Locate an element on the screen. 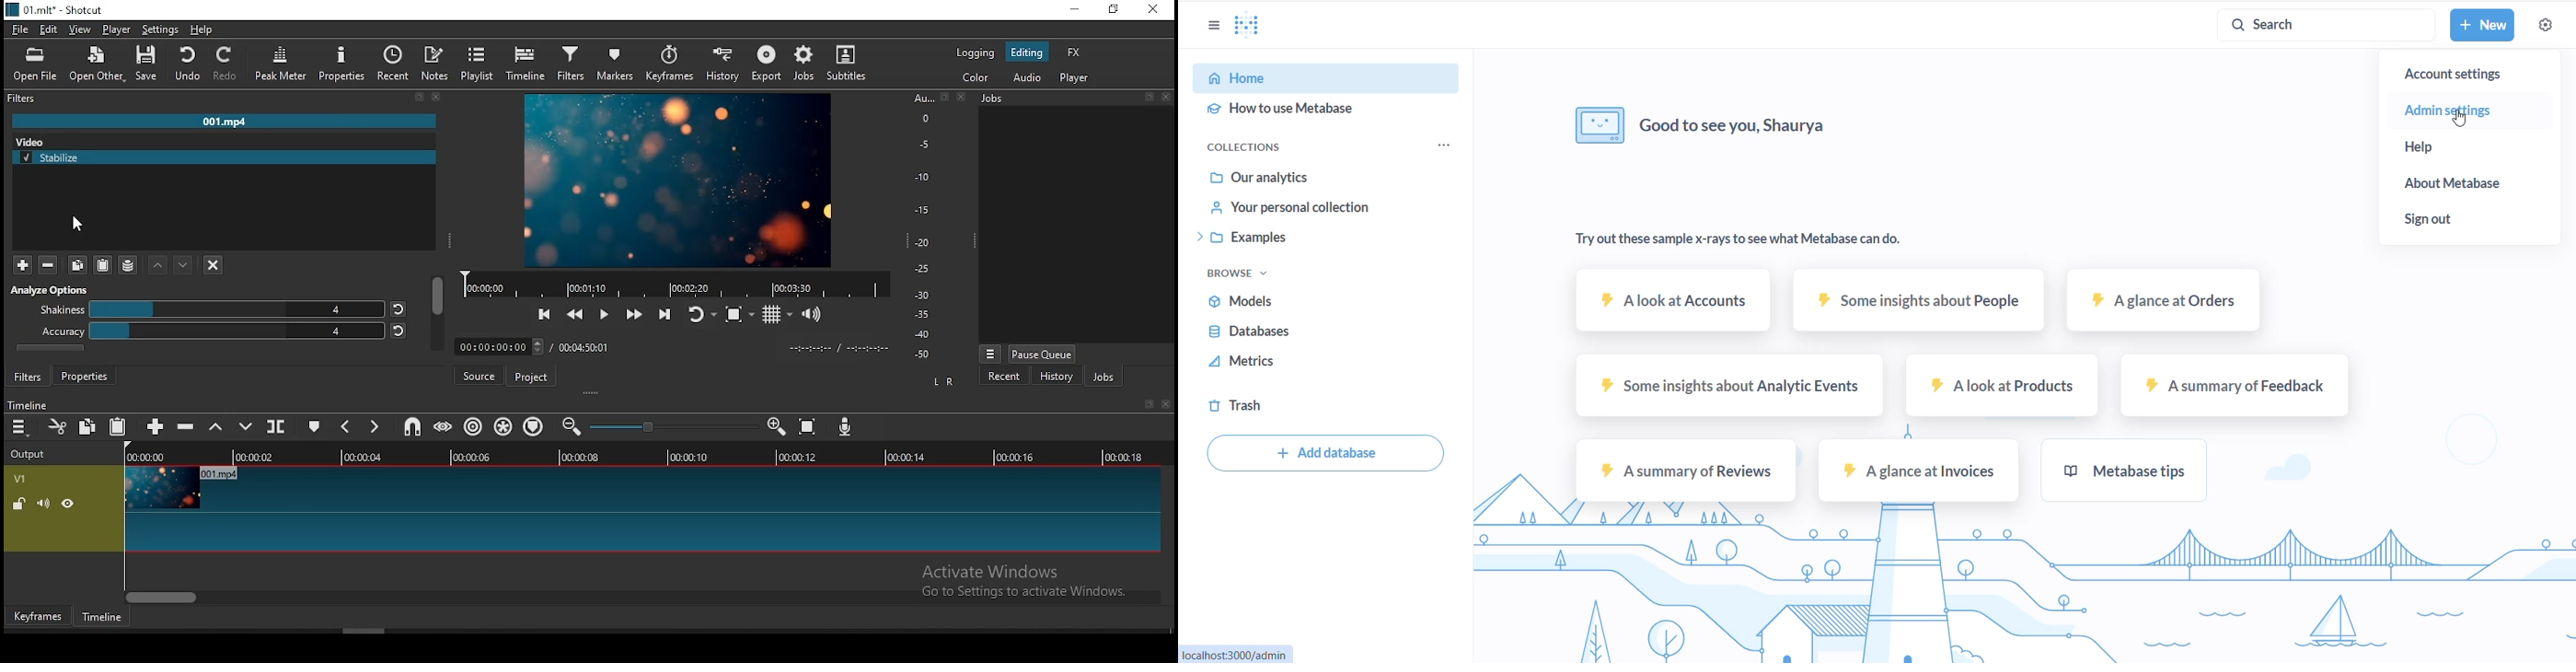 This screenshot has width=2576, height=672. scrub while dragging is located at coordinates (445, 425).